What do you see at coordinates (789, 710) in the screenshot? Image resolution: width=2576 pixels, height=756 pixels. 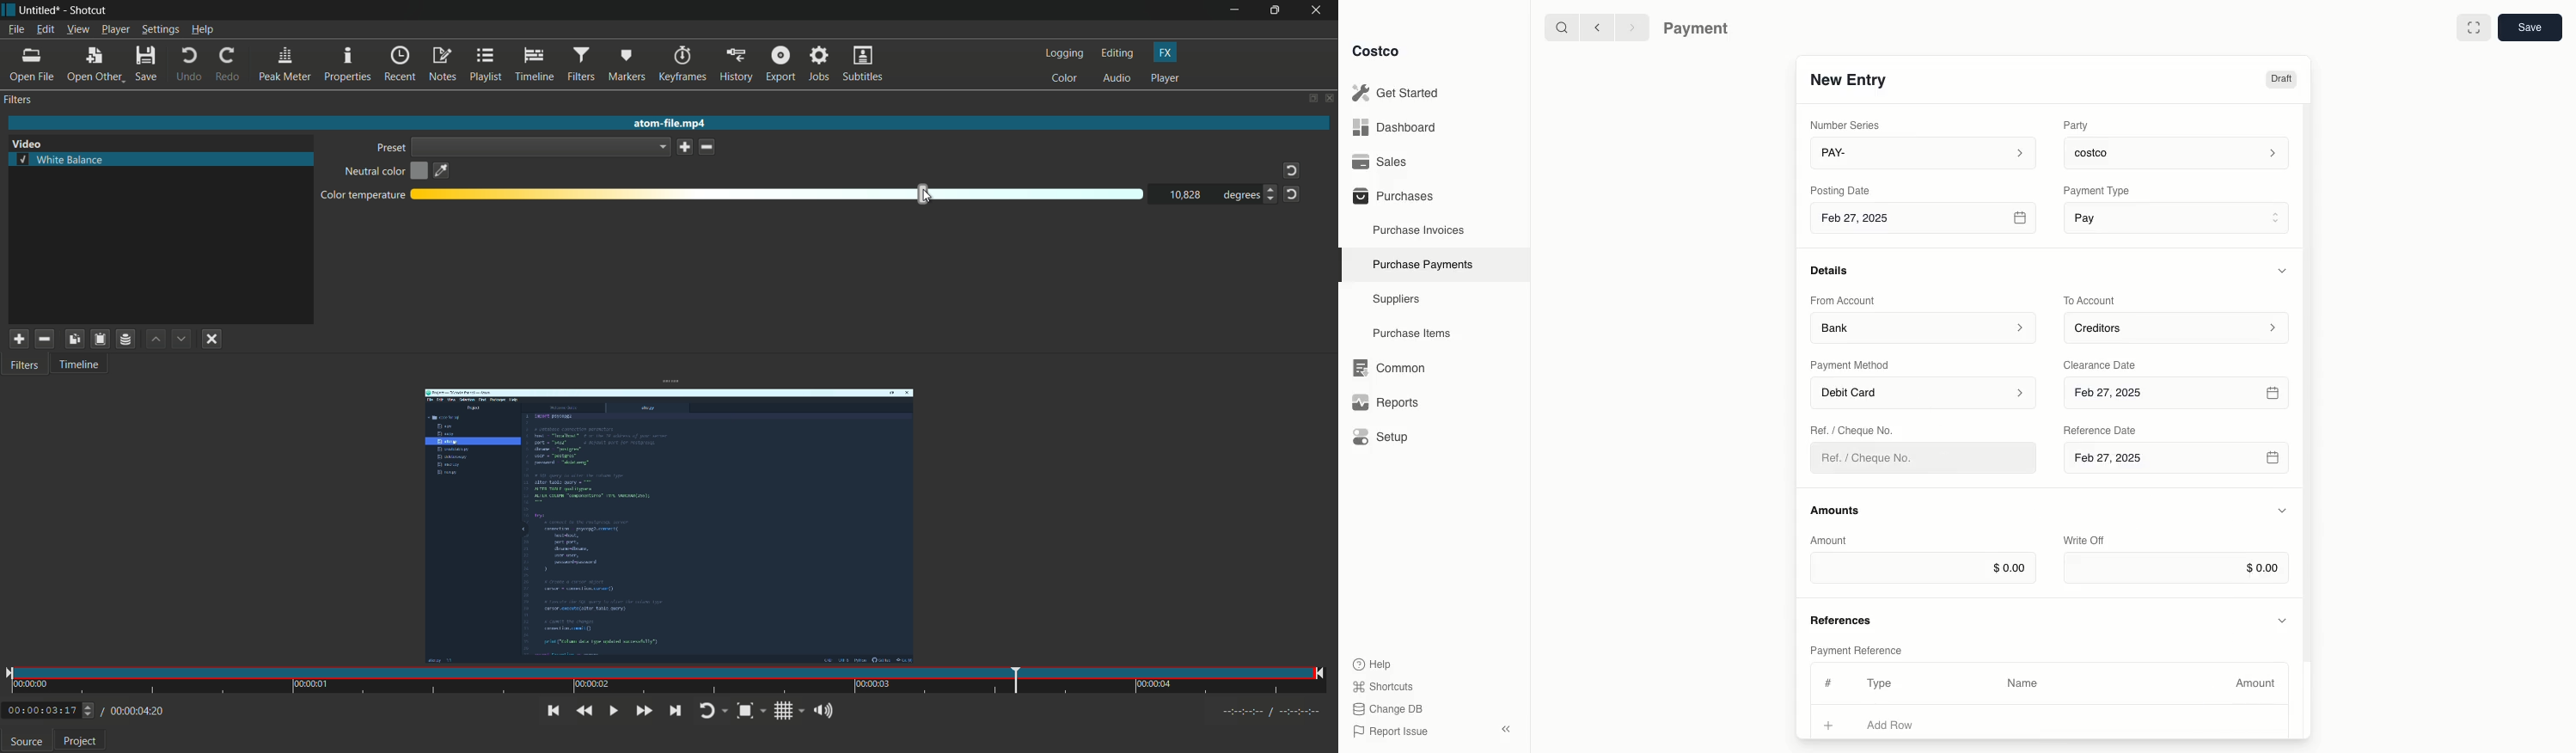 I see `toggle grid` at bounding box center [789, 710].